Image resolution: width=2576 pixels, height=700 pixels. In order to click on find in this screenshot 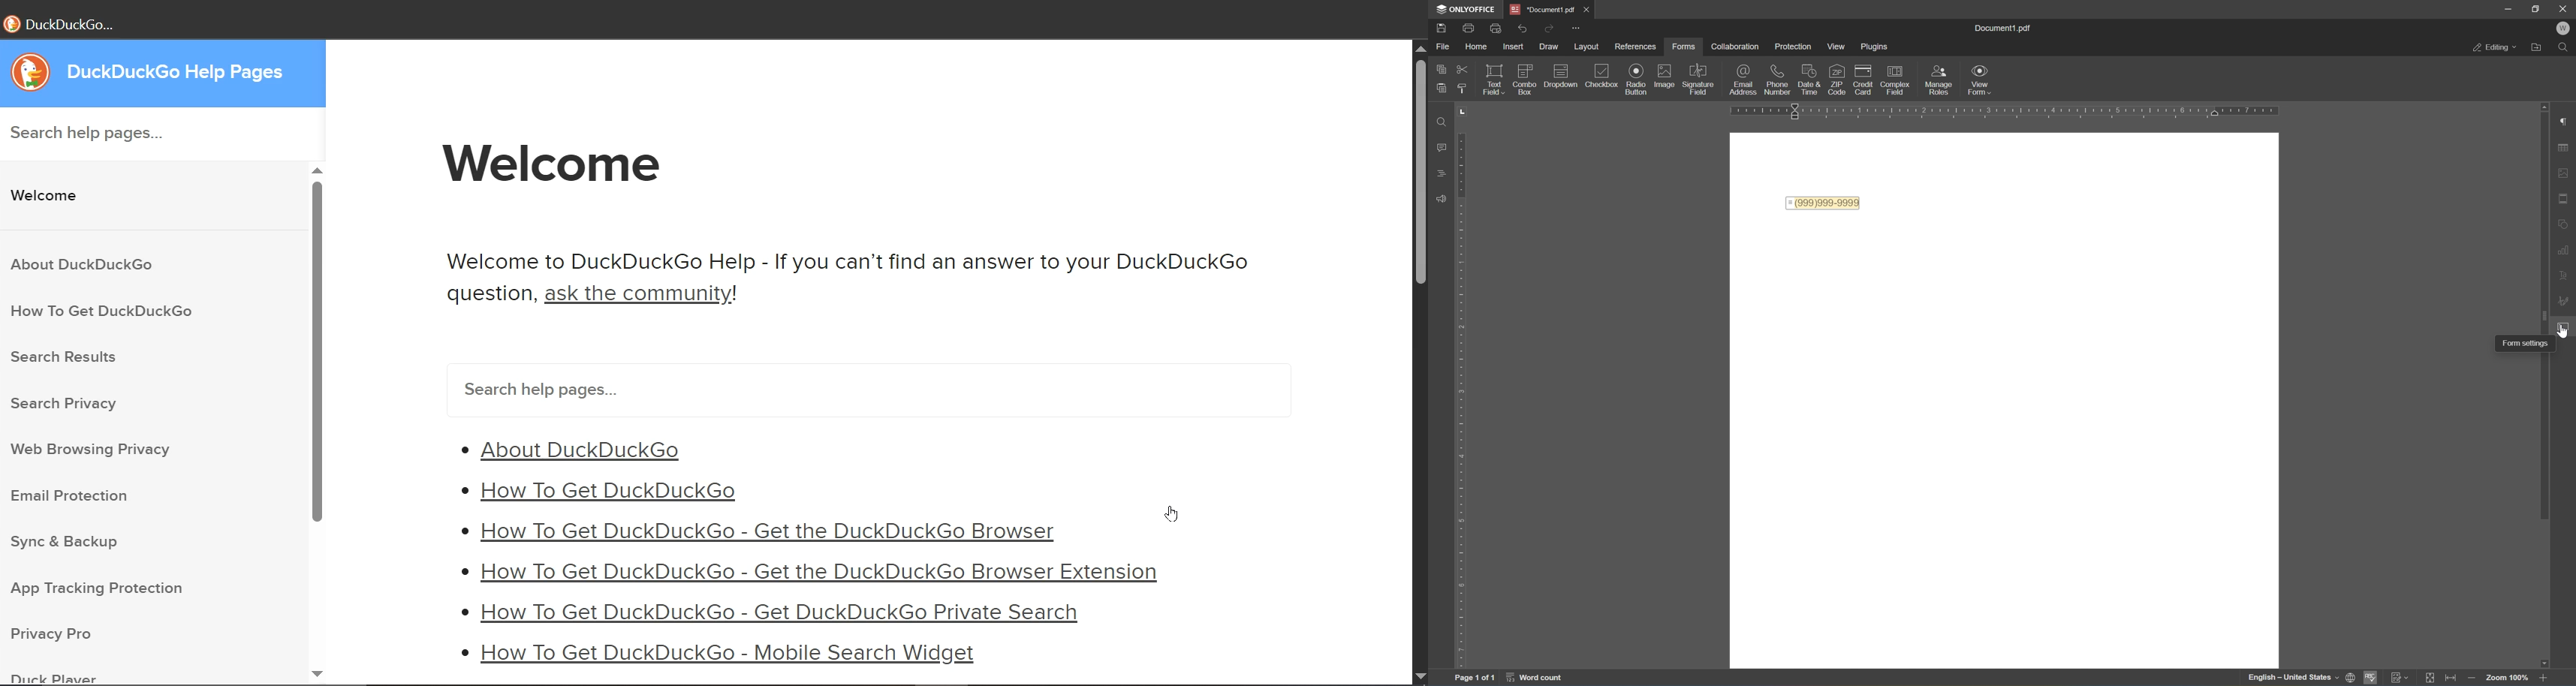, I will do `click(2566, 48)`.